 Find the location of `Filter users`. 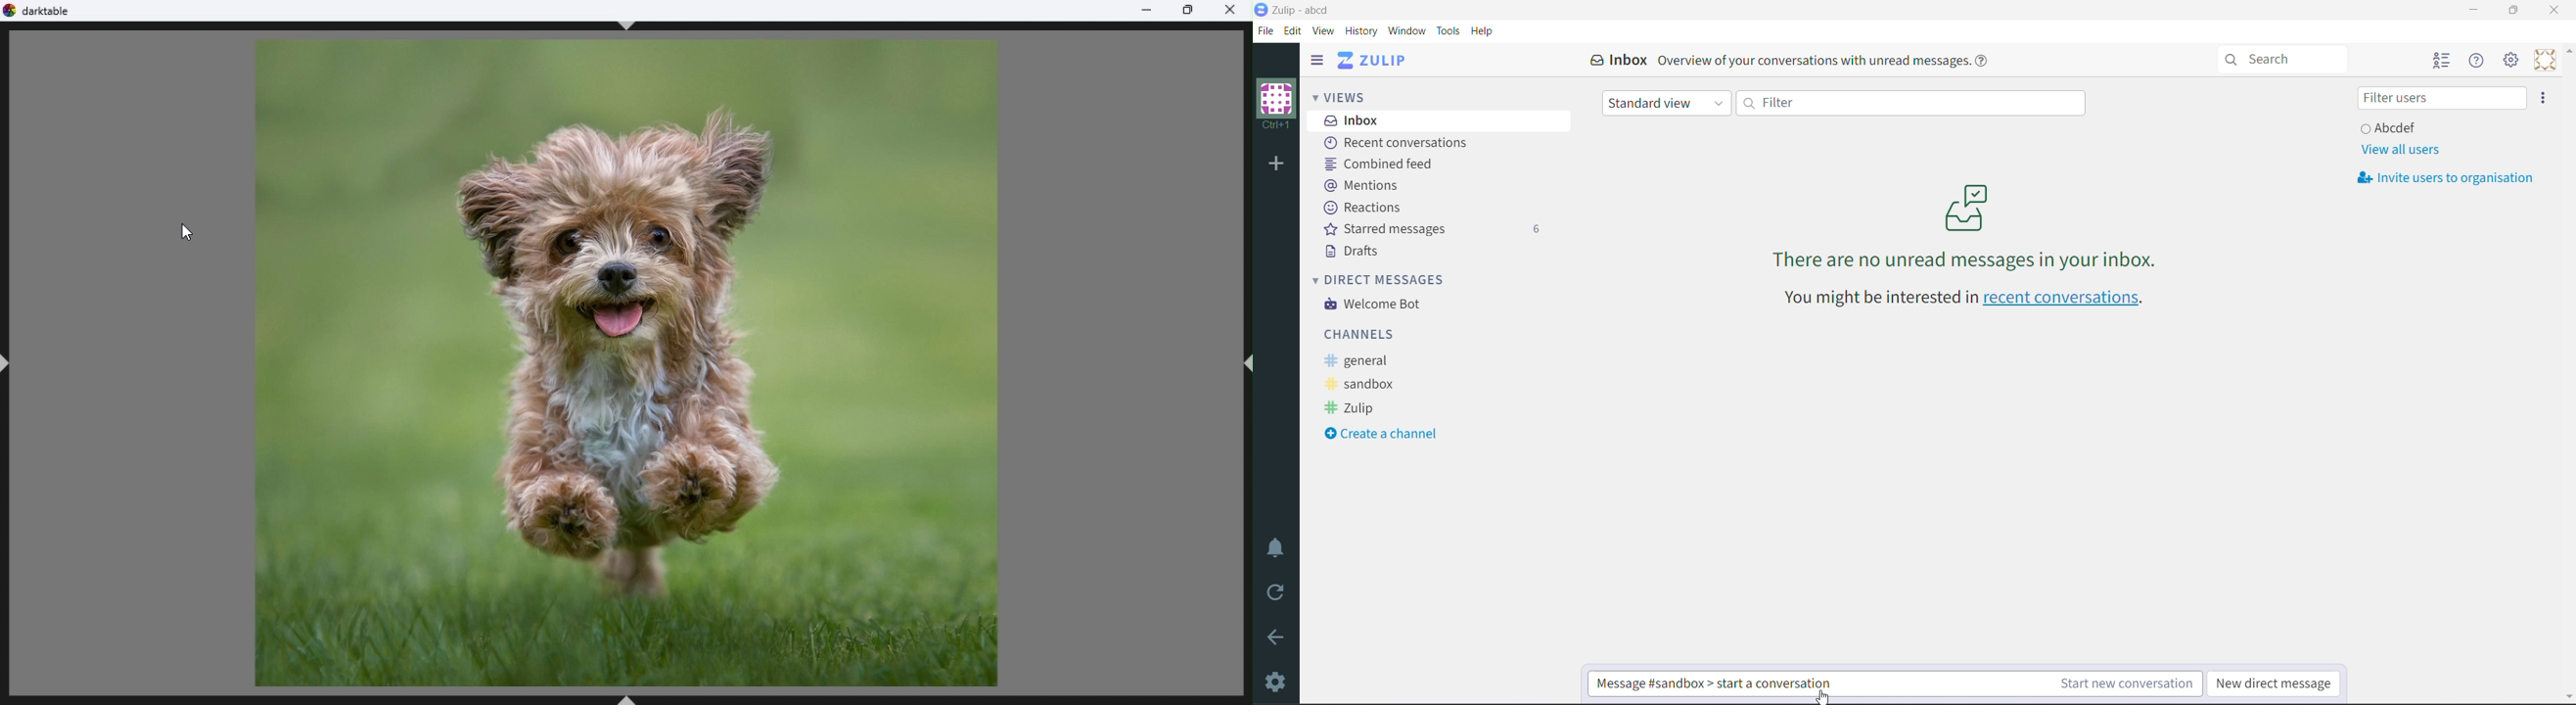

Filter users is located at coordinates (2442, 98).